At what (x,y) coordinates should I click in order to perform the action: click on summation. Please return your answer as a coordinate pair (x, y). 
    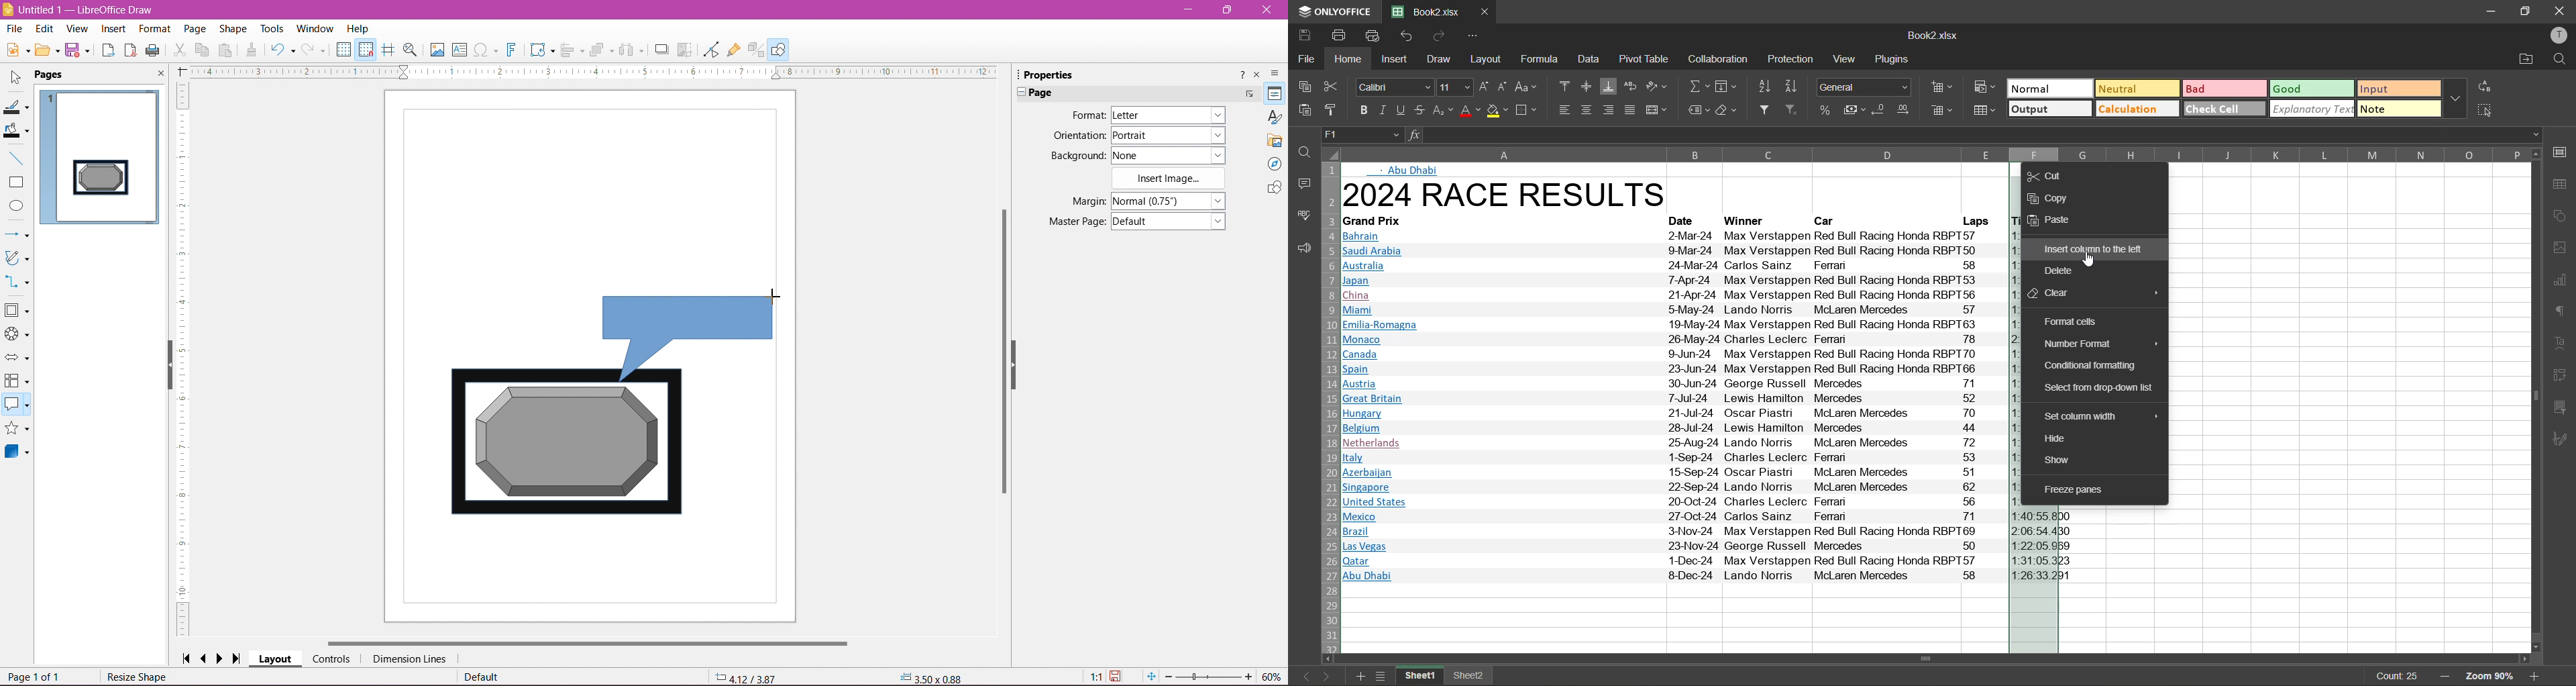
    Looking at the image, I should click on (1695, 87).